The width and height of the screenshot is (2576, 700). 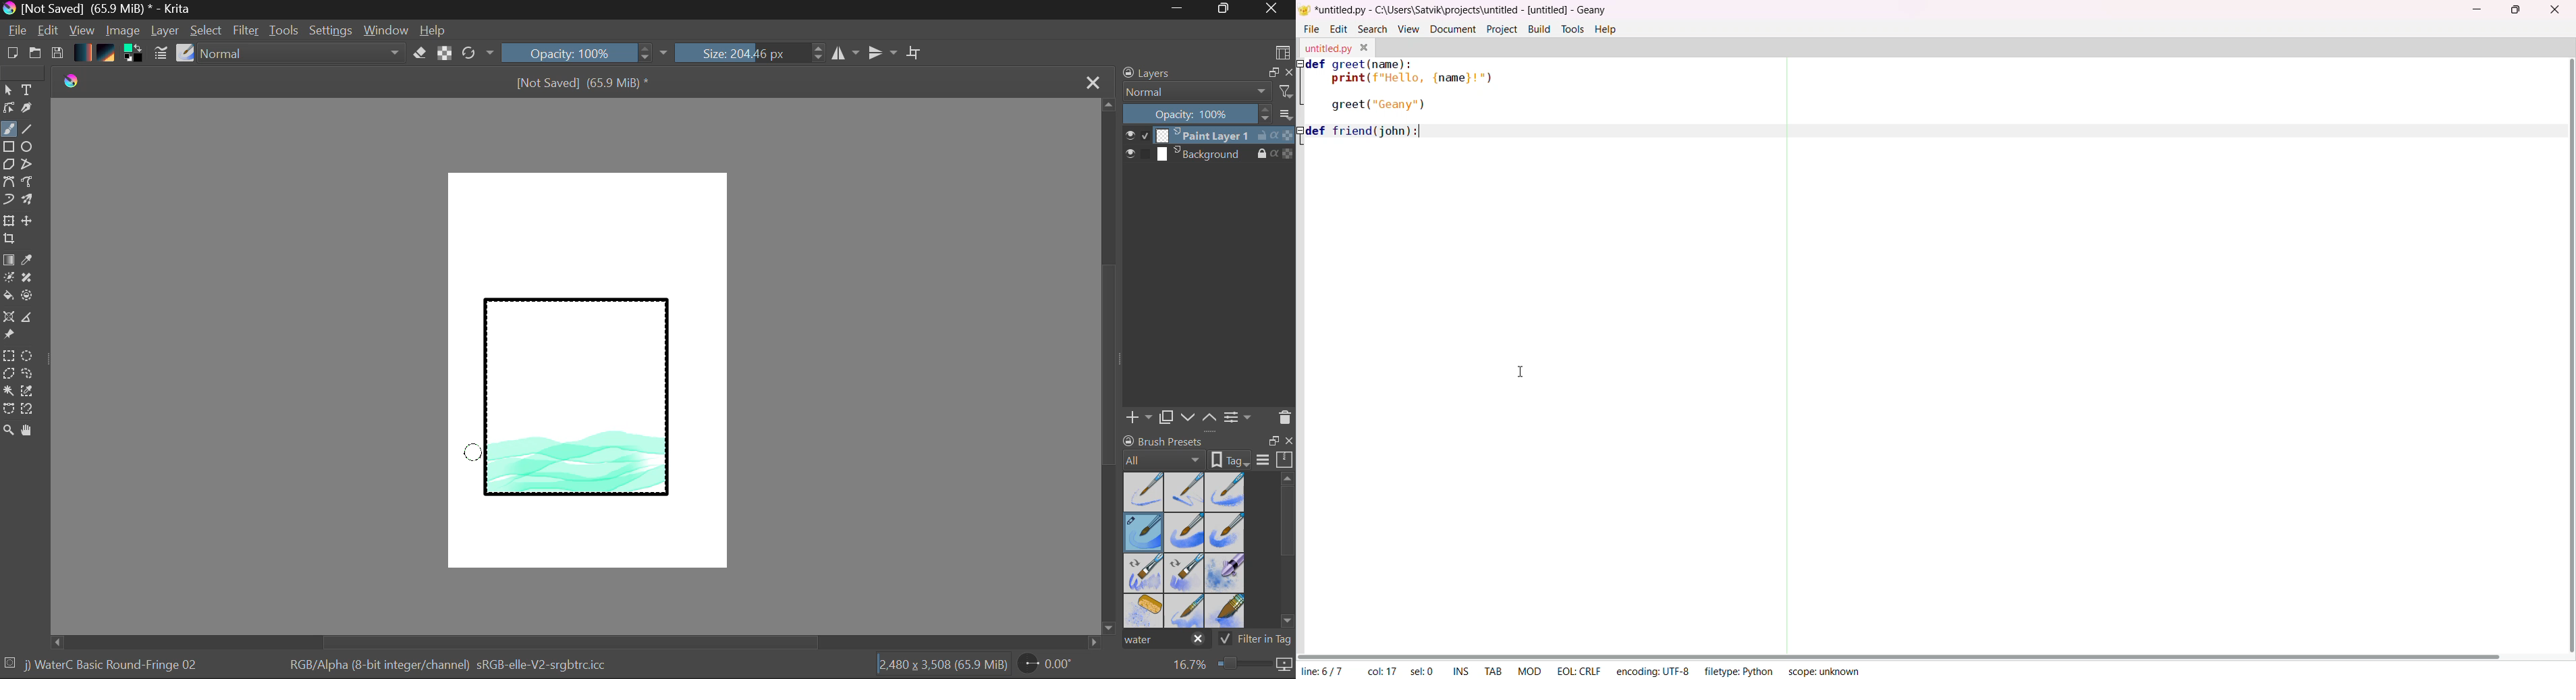 I want to click on Bezier Curve, so click(x=8, y=182).